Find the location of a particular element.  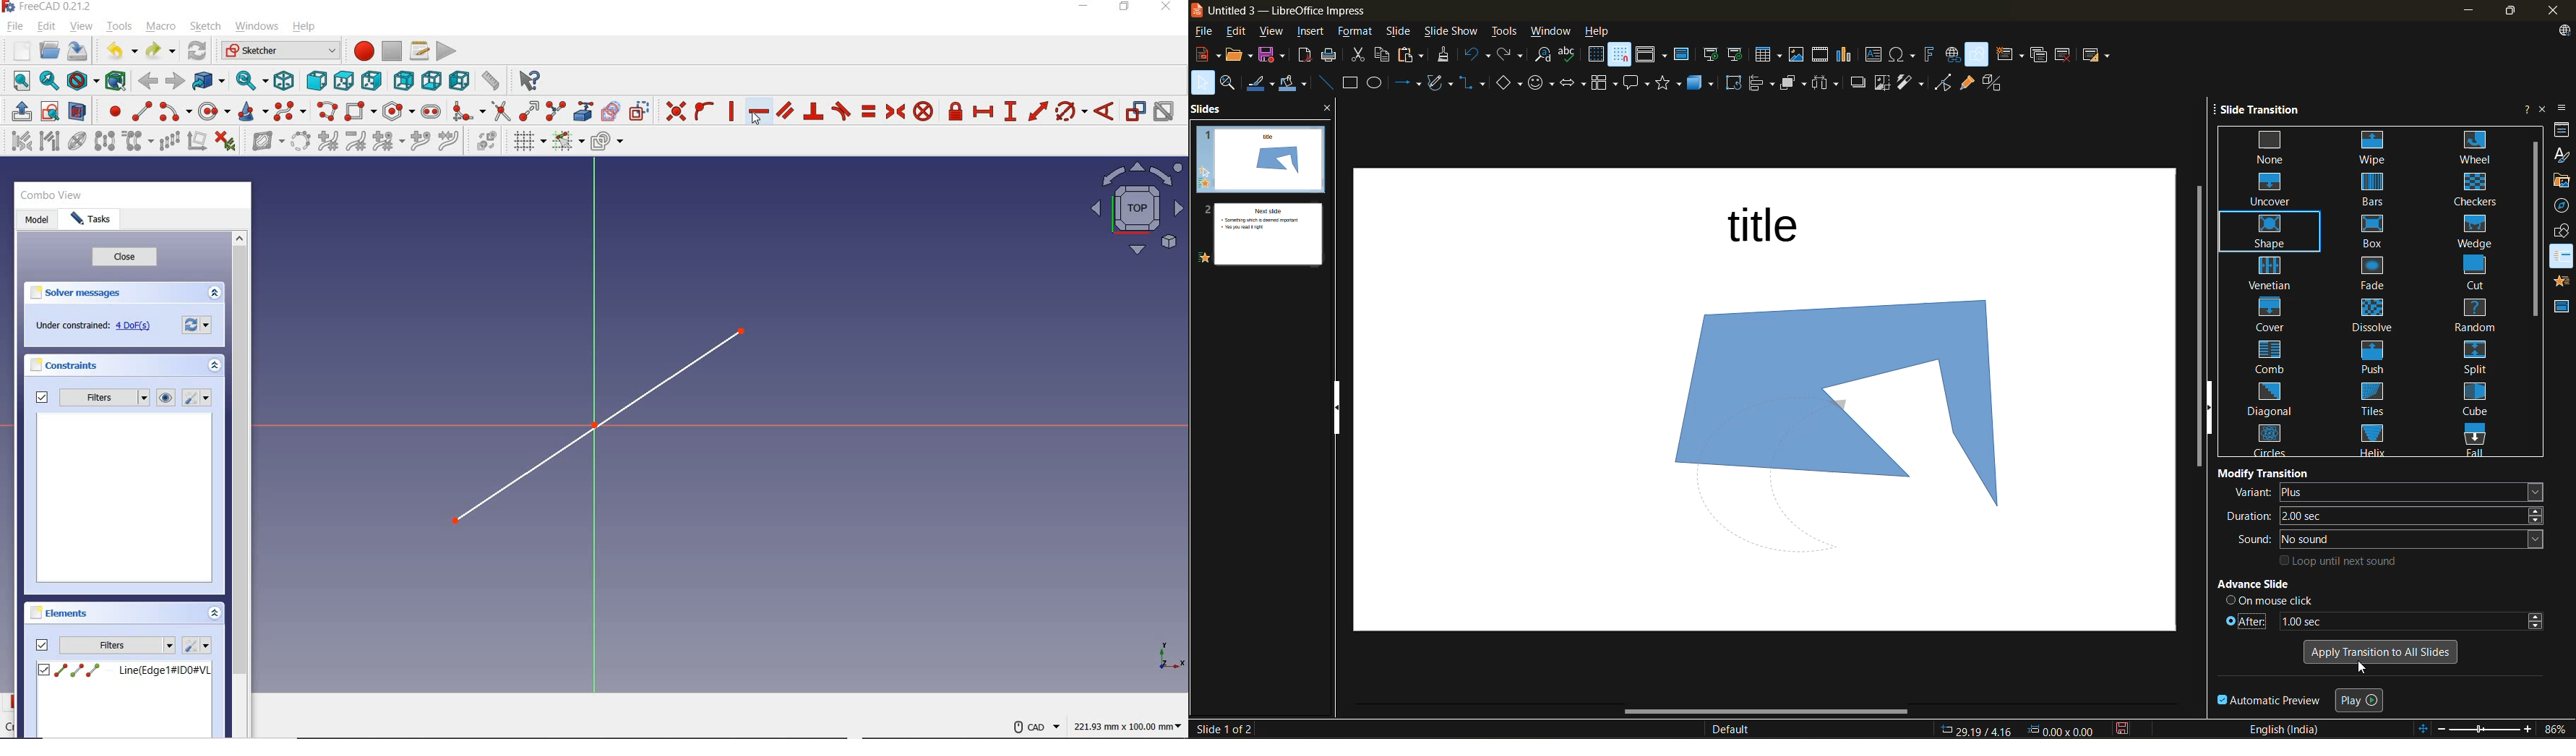

ELEMENTS is located at coordinates (59, 612).